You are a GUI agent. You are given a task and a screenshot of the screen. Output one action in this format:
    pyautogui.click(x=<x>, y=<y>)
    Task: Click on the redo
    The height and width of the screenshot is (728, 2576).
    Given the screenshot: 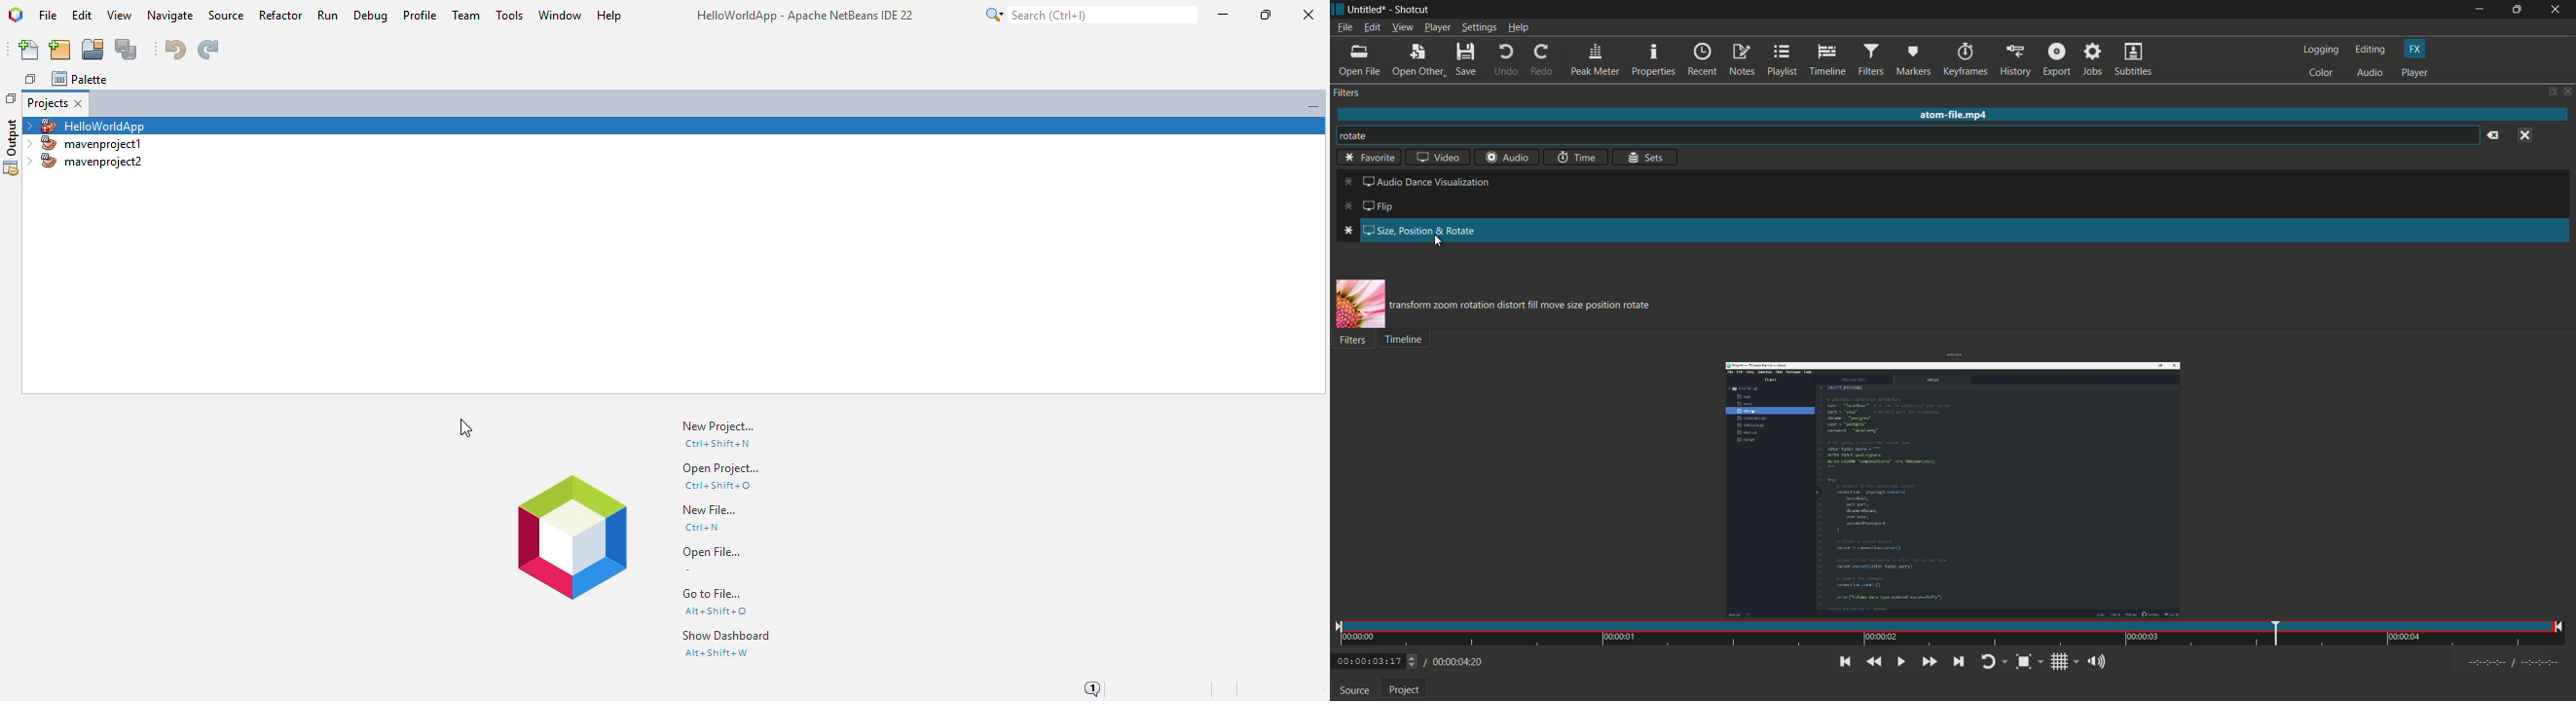 What is the action you would take?
    pyautogui.click(x=207, y=50)
    